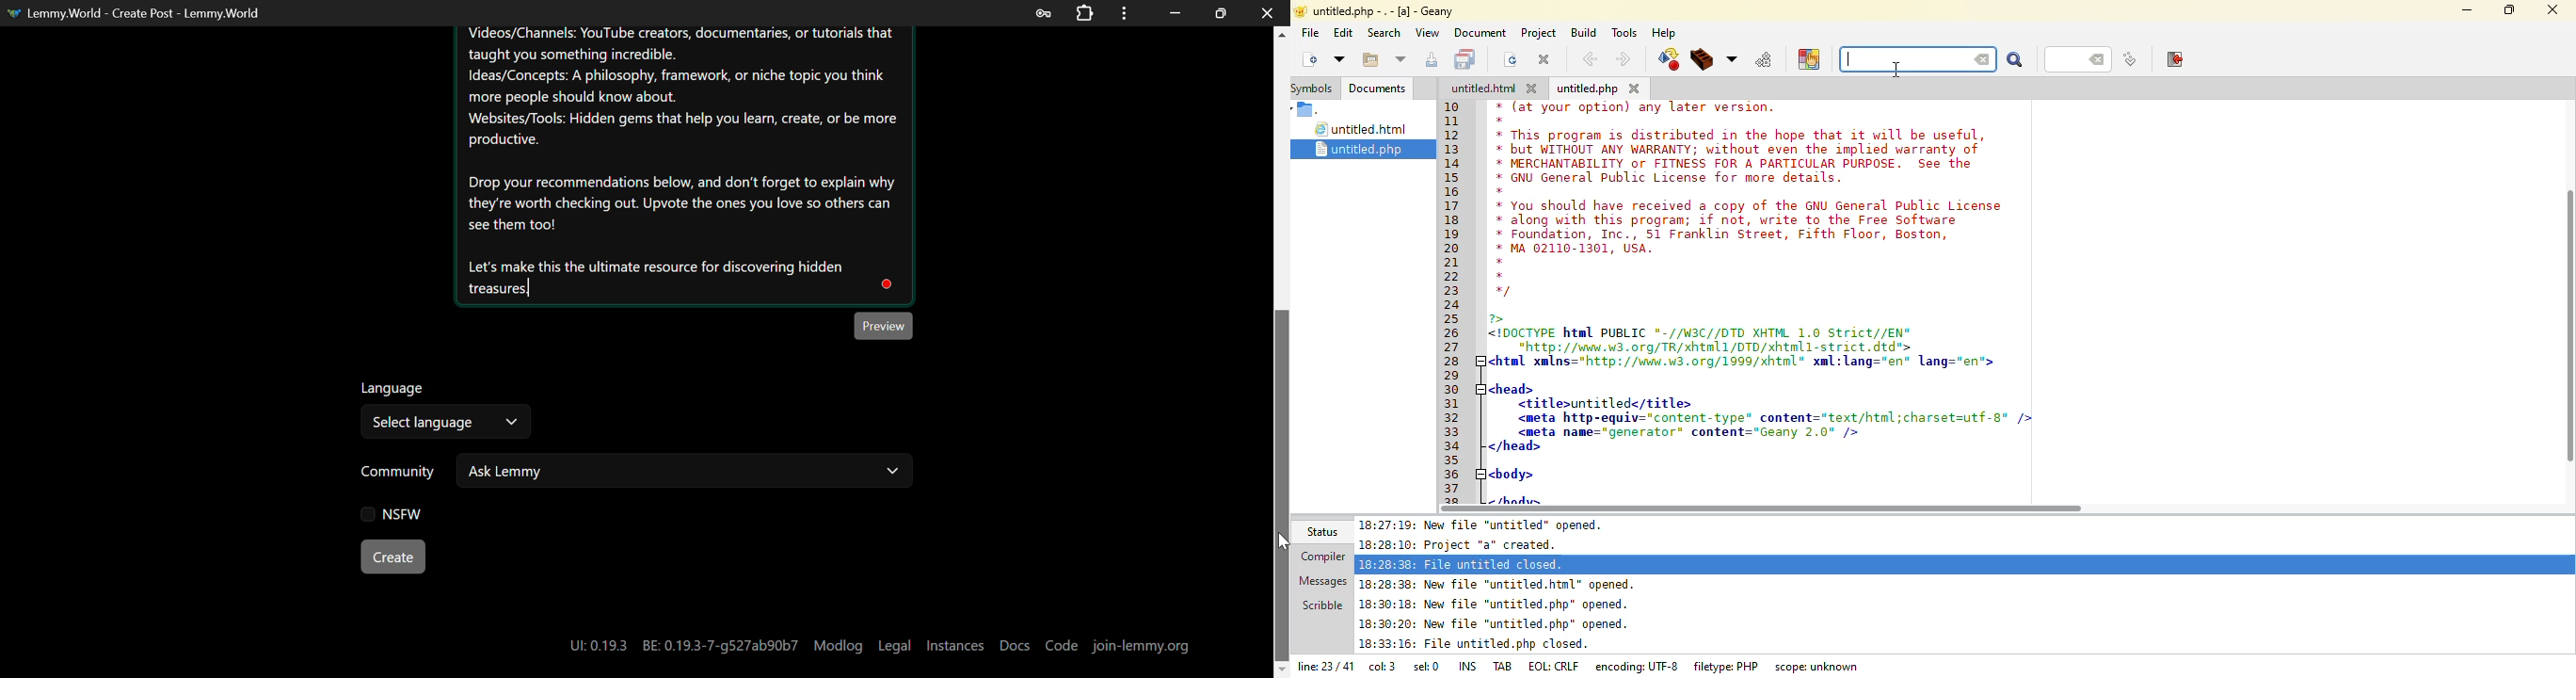 Image resolution: width=2576 pixels, height=700 pixels. What do you see at coordinates (621, 476) in the screenshot?
I see `Community: Ask Lemmy` at bounding box center [621, 476].